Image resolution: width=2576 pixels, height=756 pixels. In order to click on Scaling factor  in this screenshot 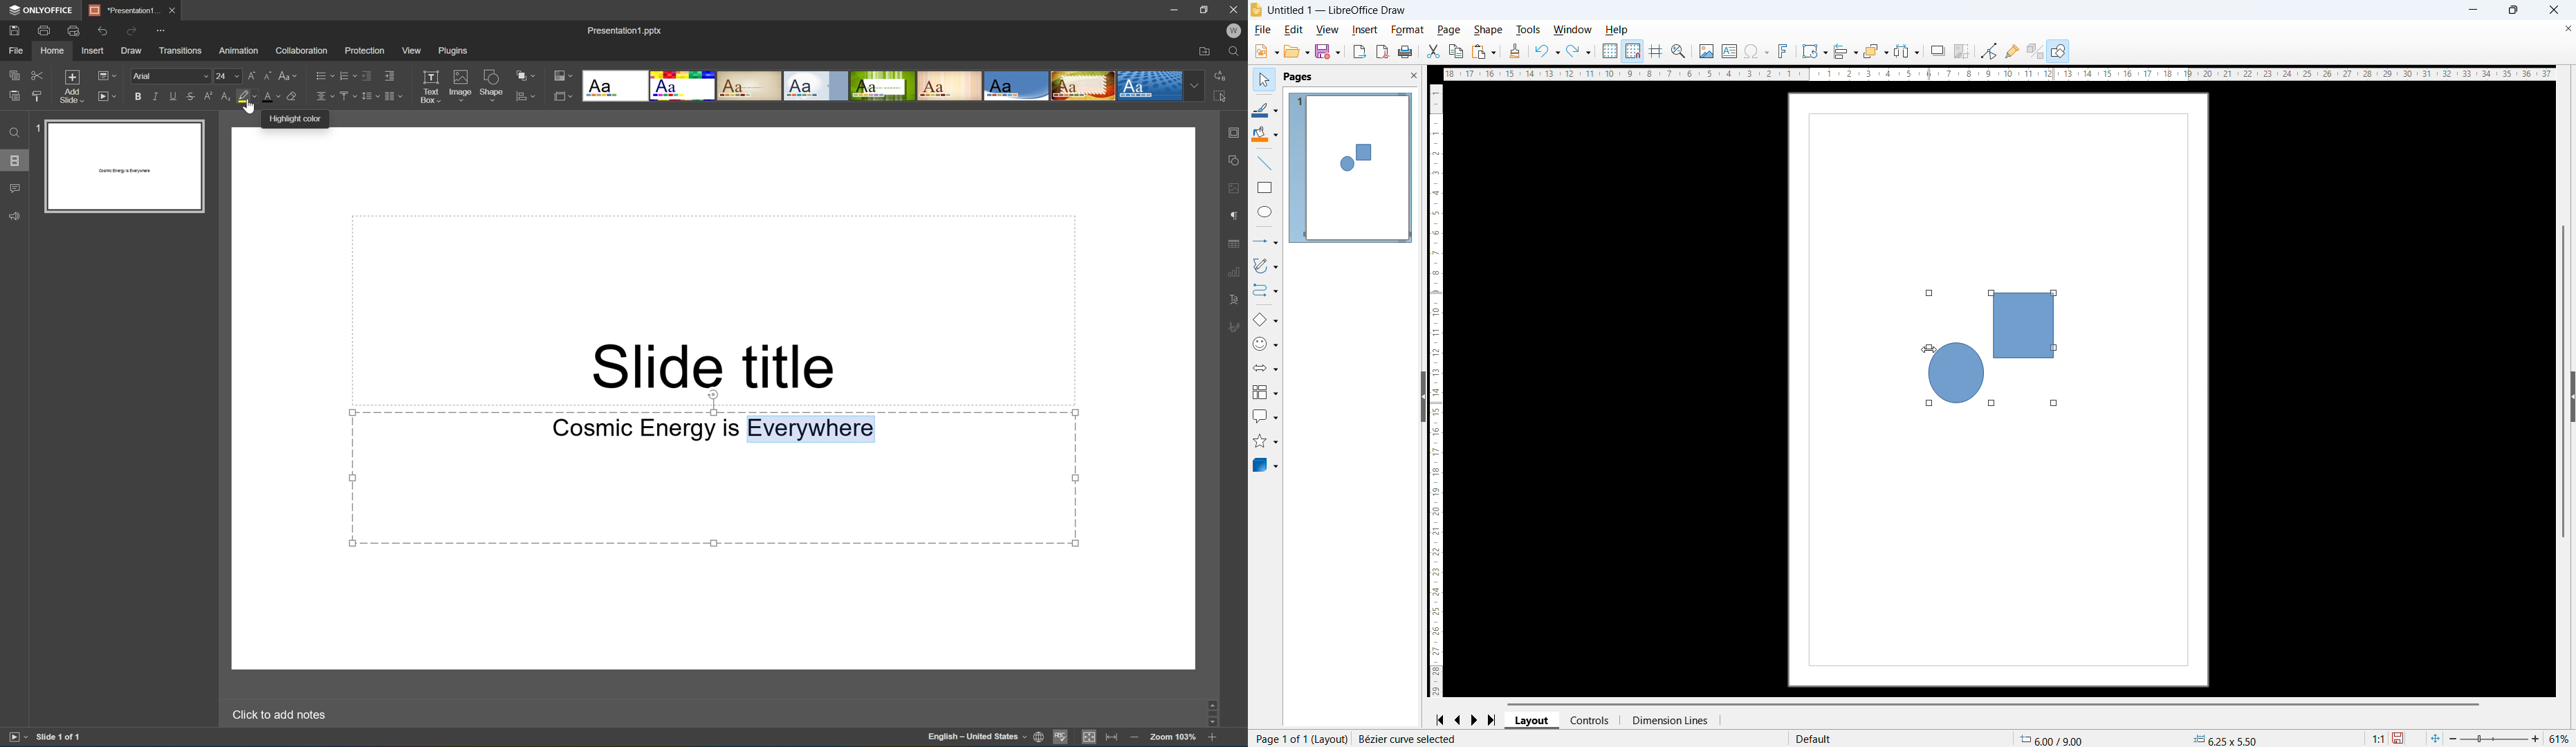, I will do `click(2380, 739)`.